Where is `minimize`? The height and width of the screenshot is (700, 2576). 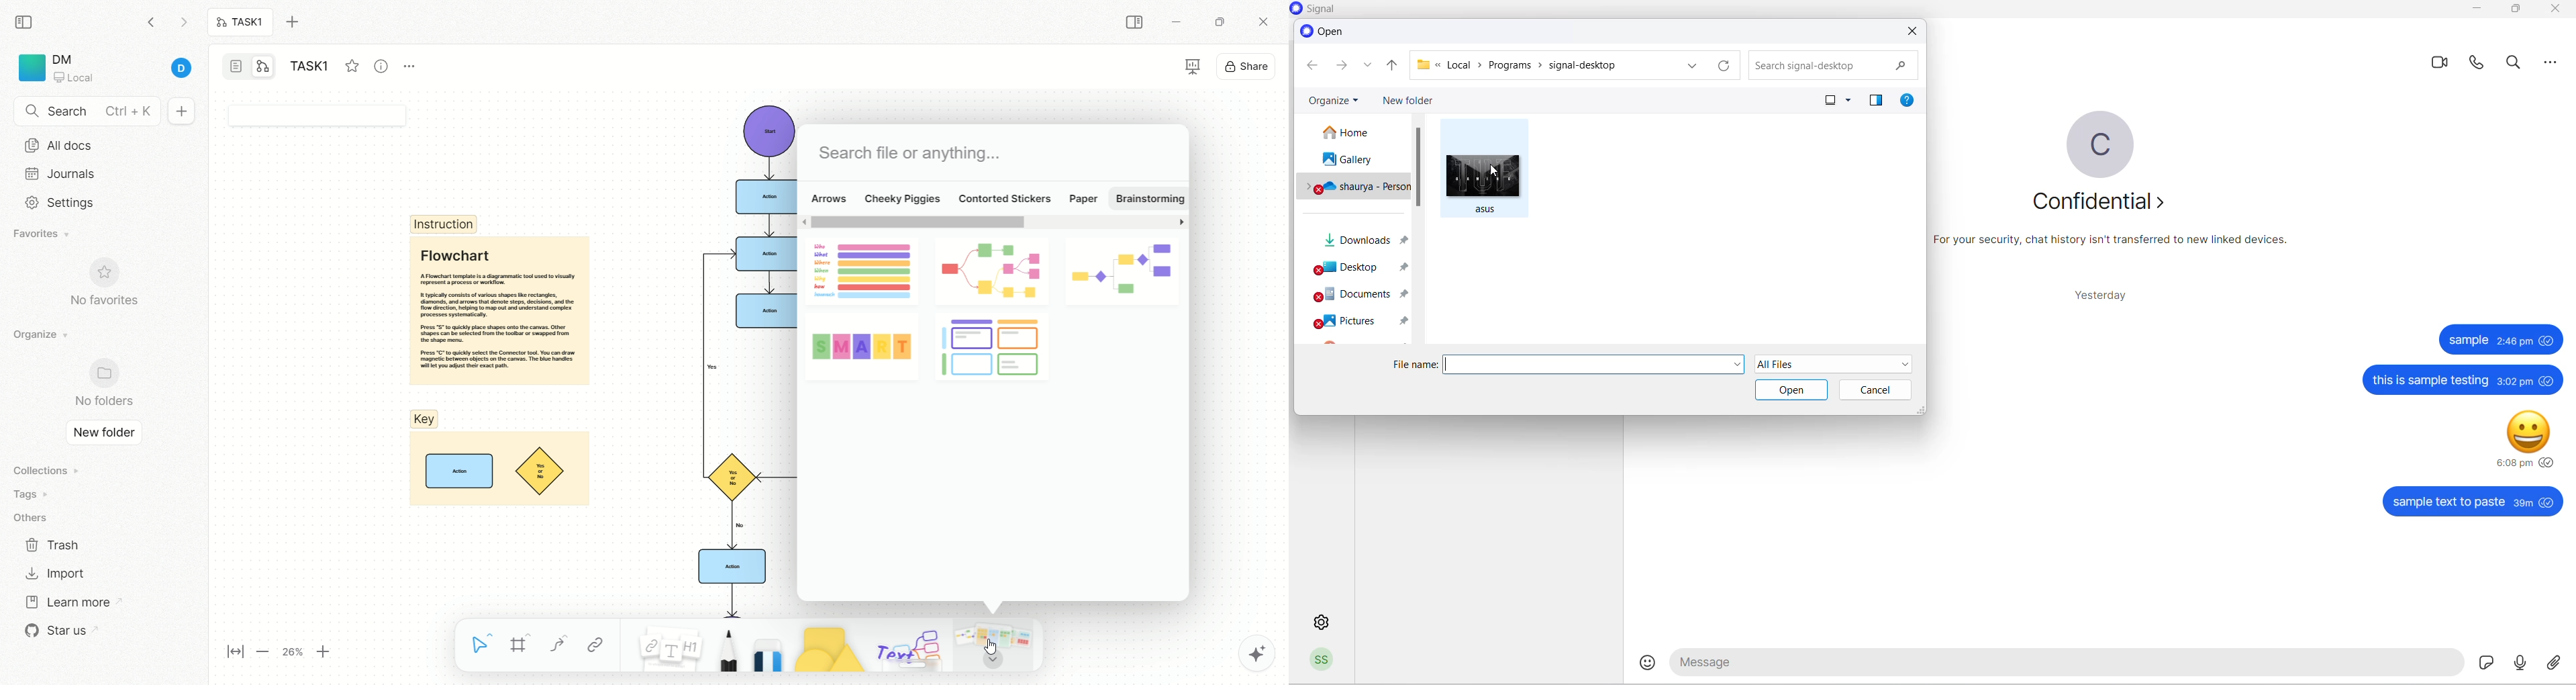 minimize is located at coordinates (1175, 24).